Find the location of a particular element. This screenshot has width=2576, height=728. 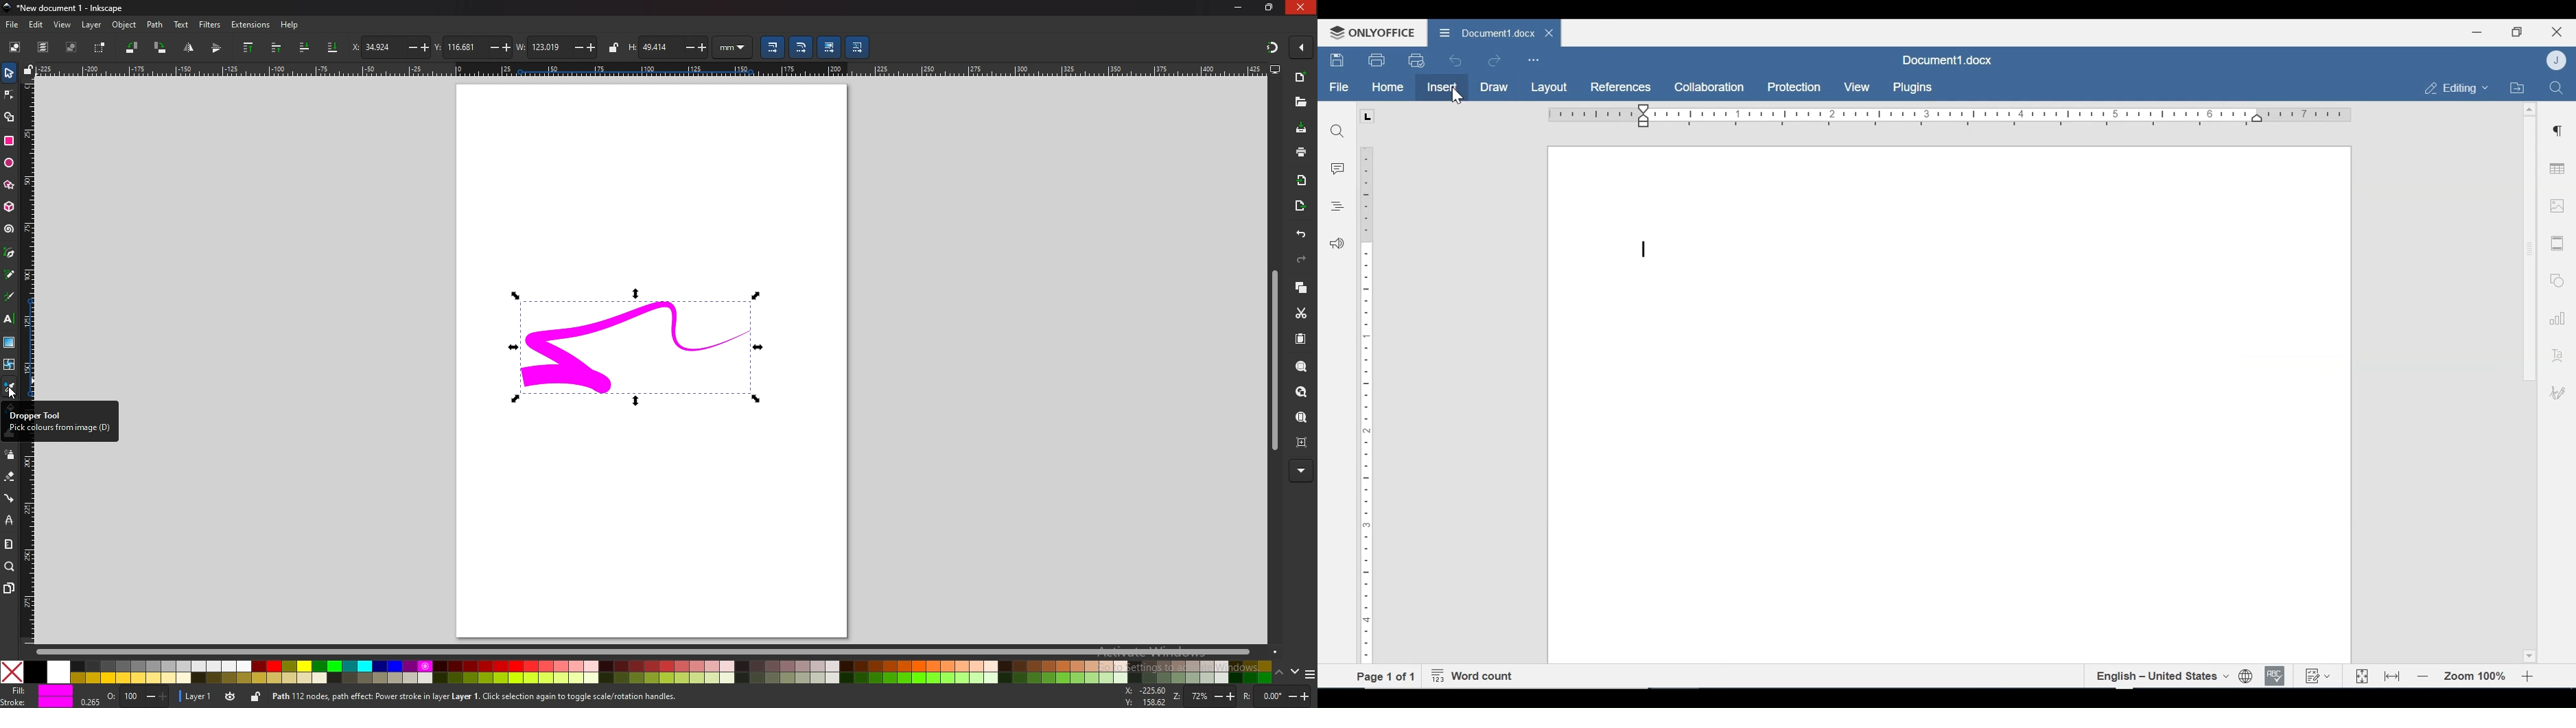

close is located at coordinates (1551, 32).